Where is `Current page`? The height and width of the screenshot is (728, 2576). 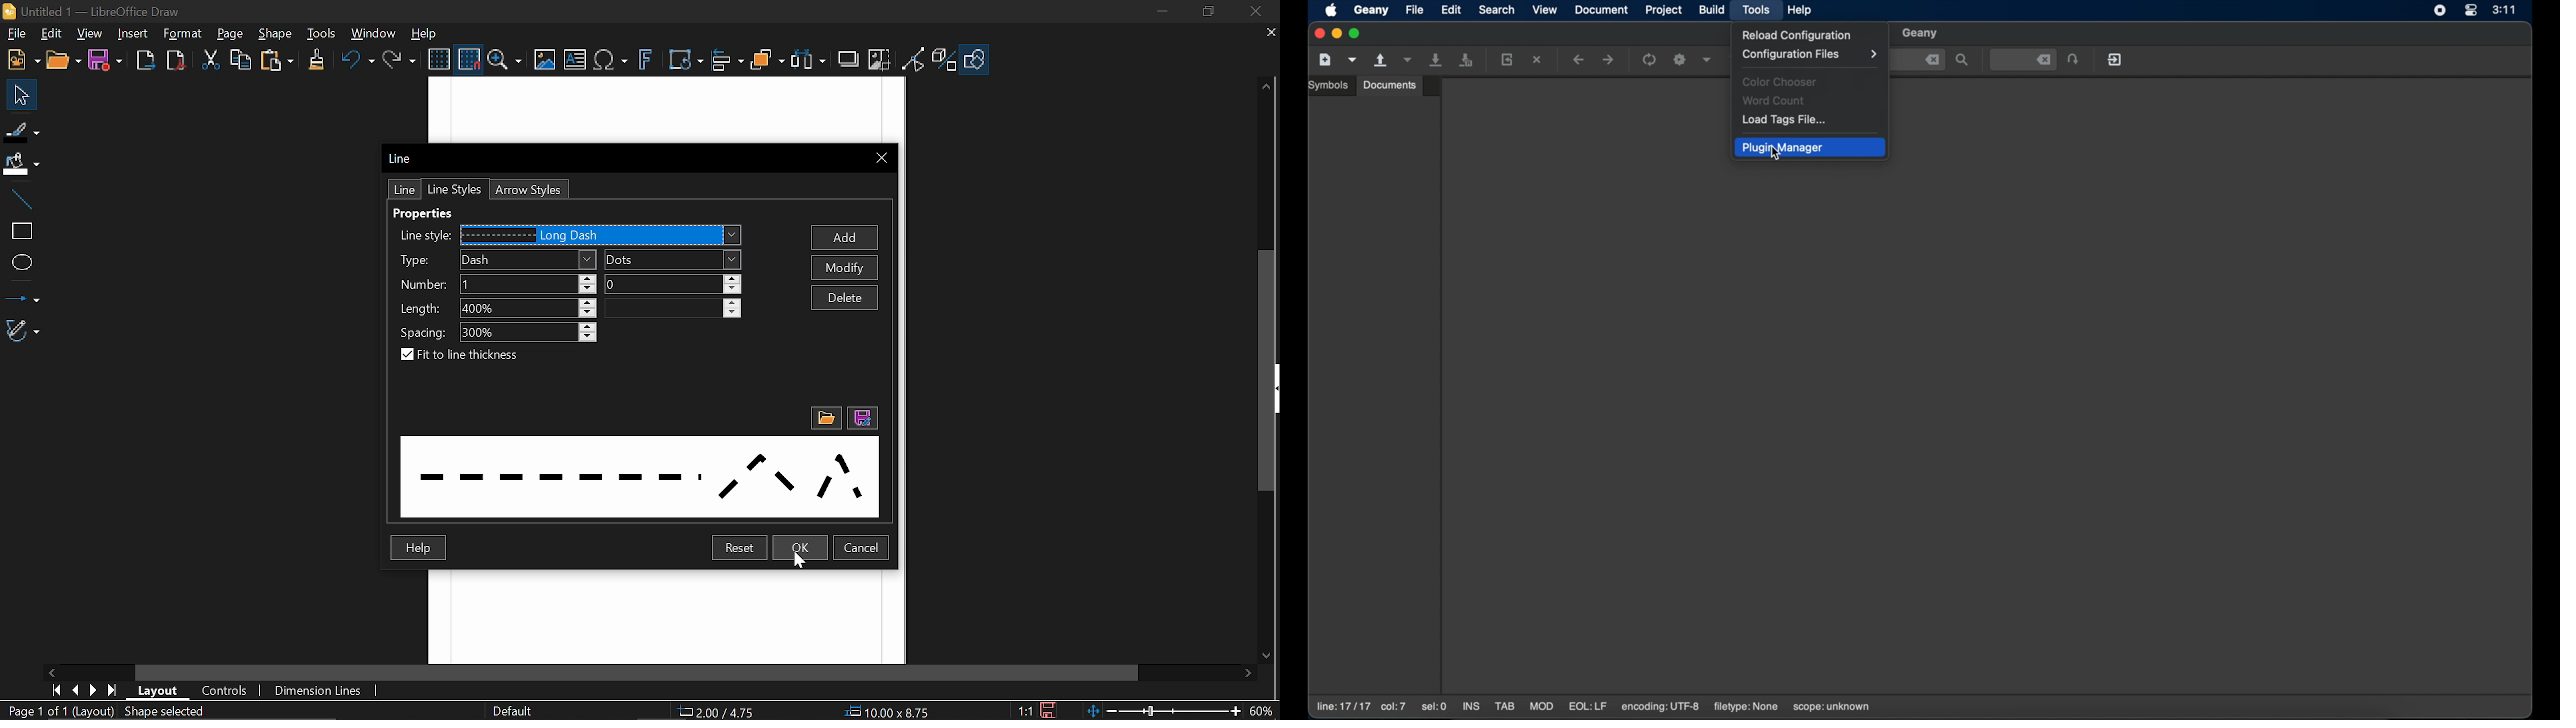
Current page is located at coordinates (58, 711).